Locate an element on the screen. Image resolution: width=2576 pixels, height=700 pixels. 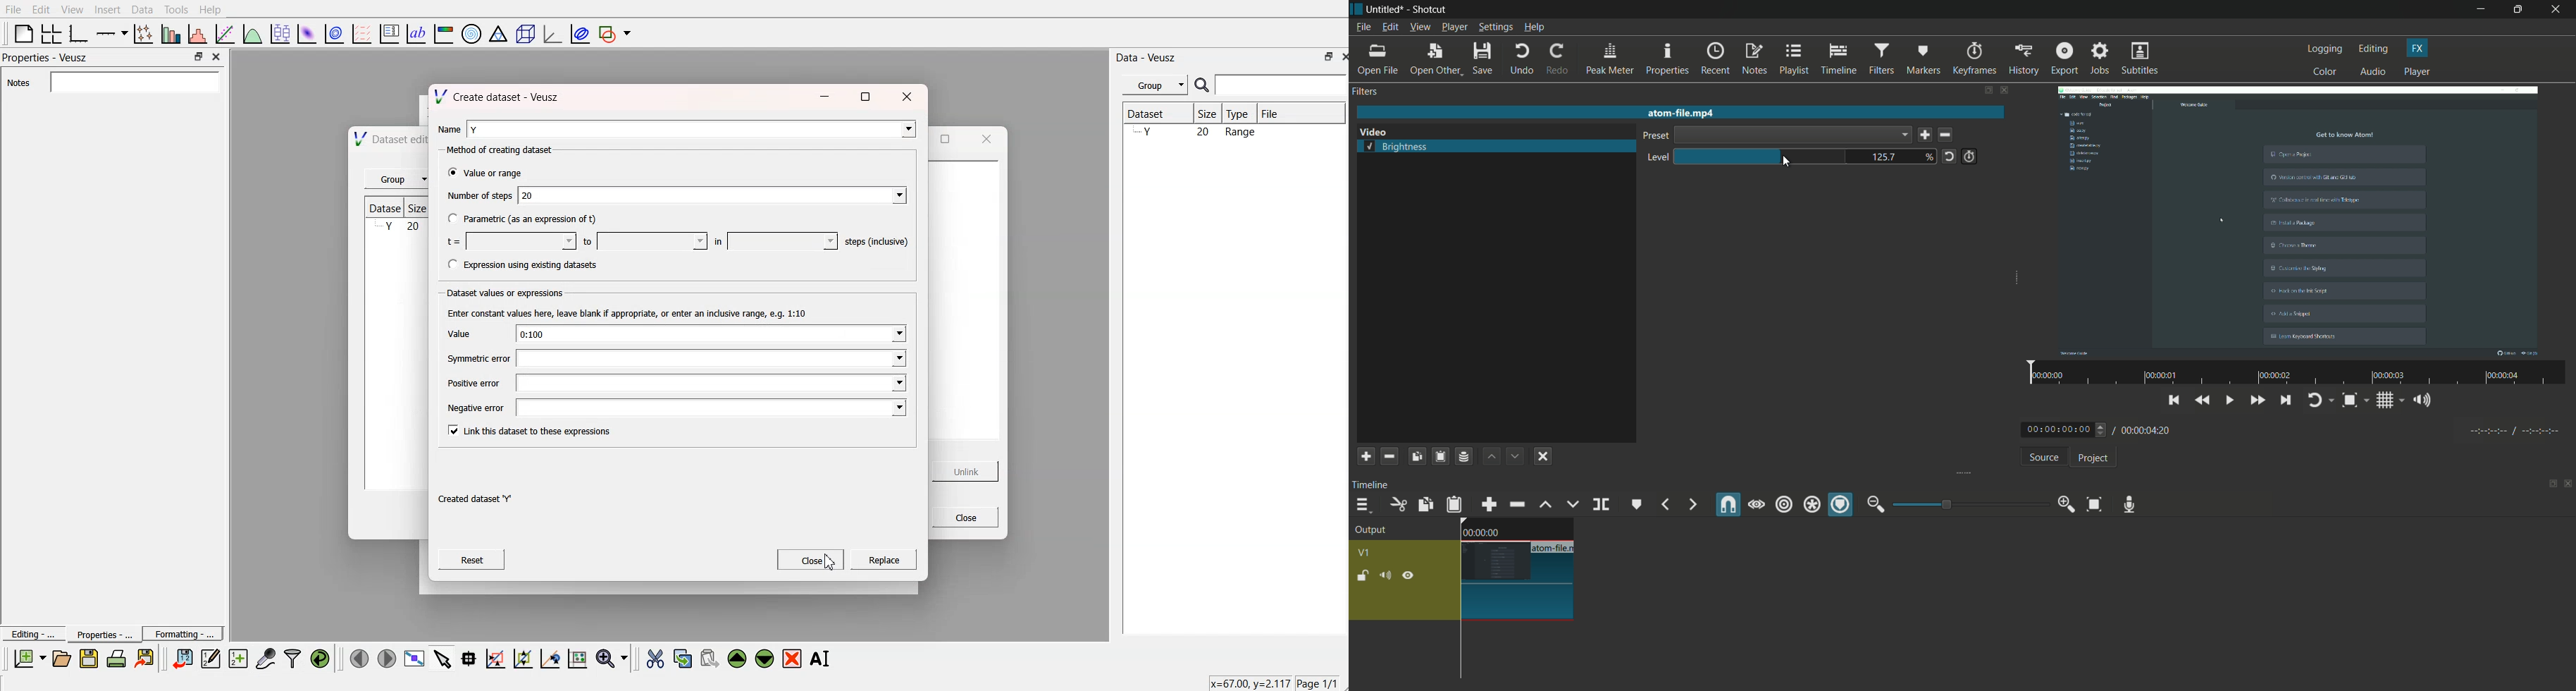
preset is located at coordinates (1654, 137).